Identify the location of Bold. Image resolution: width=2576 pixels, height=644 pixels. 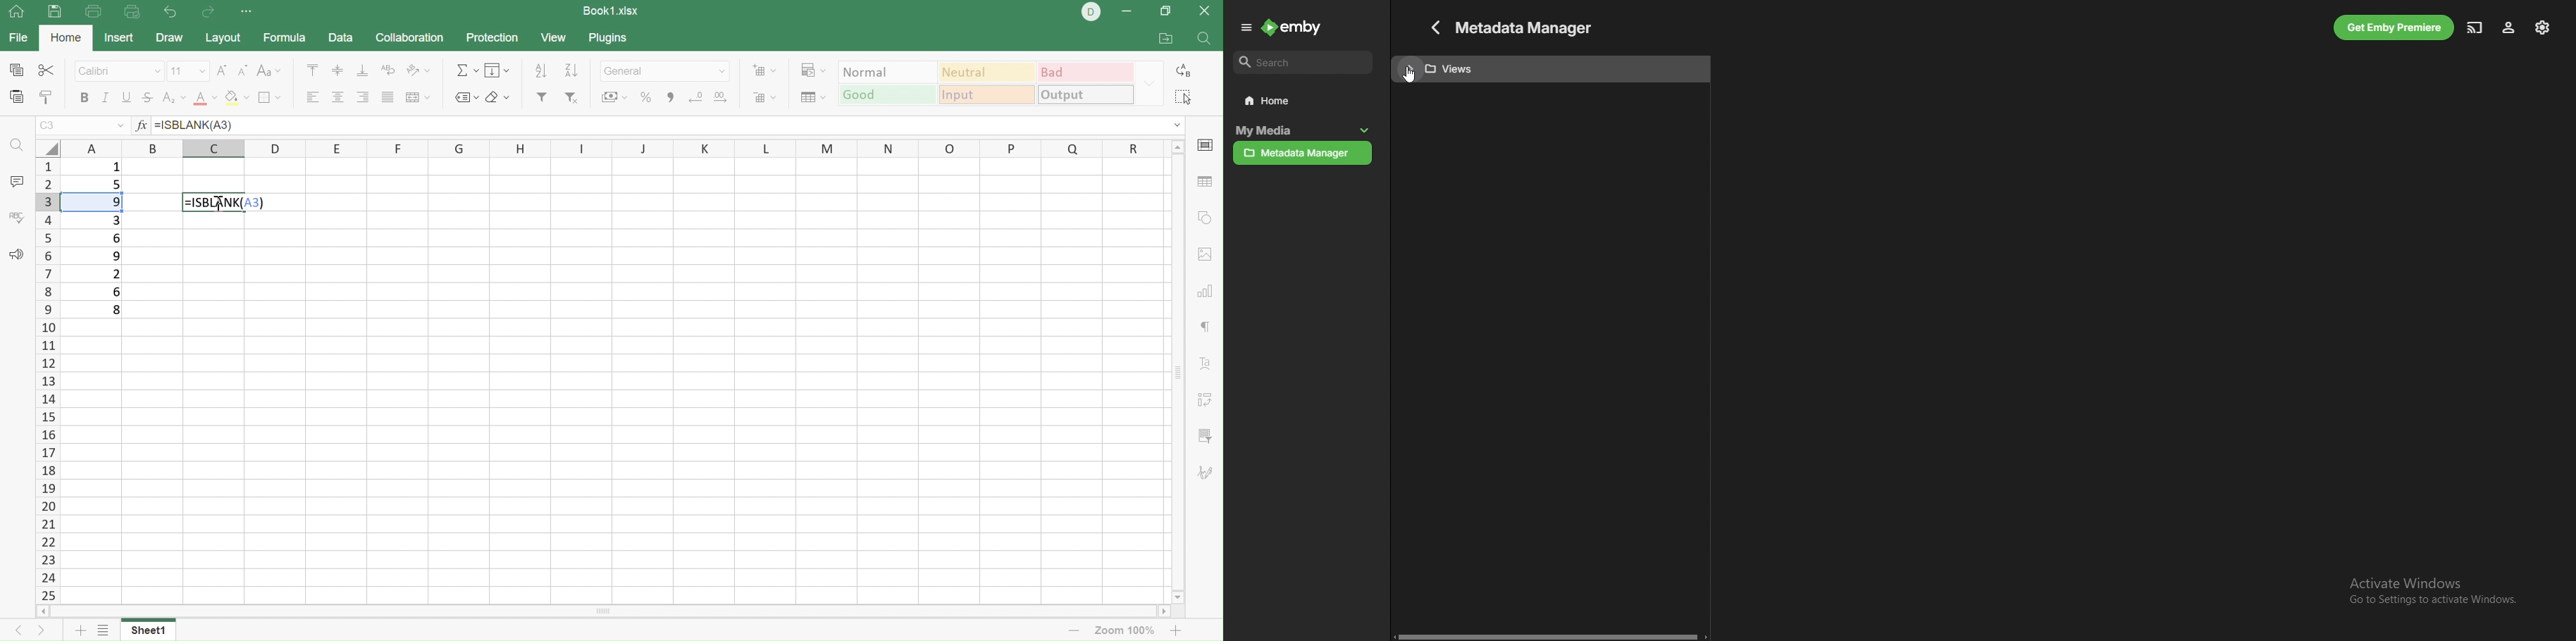
(82, 97).